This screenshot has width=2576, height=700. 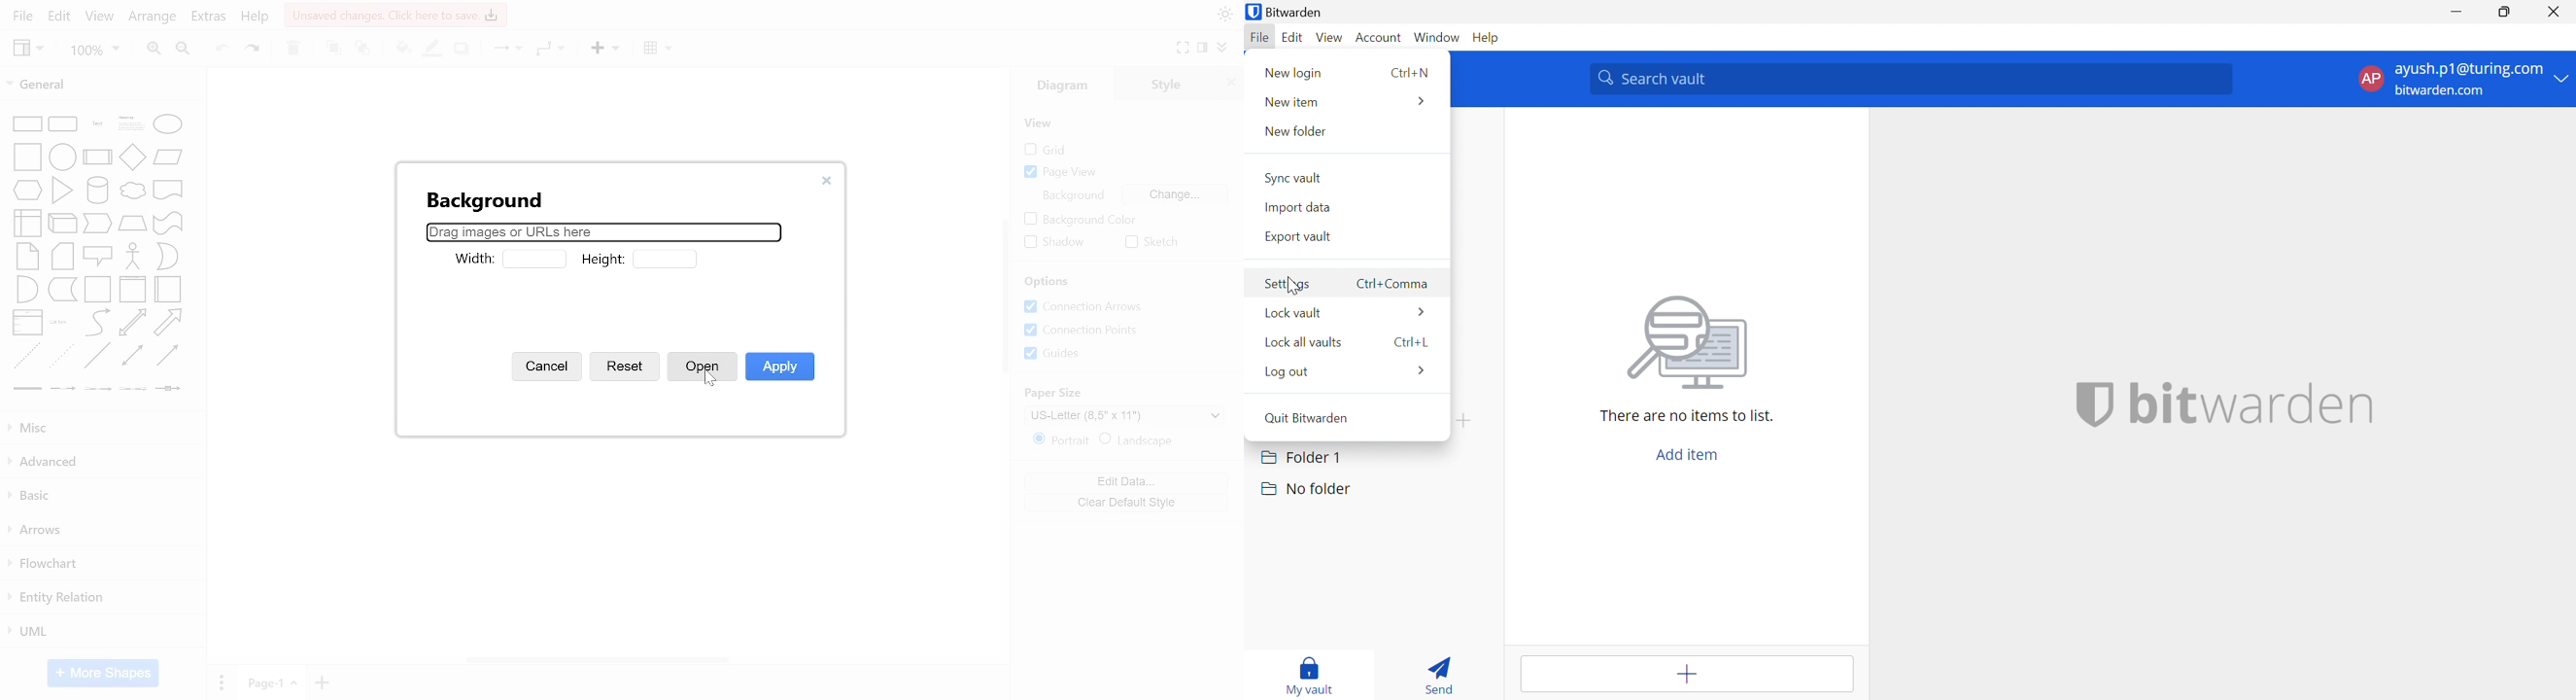 What do you see at coordinates (1295, 177) in the screenshot?
I see `Sync vault` at bounding box center [1295, 177].